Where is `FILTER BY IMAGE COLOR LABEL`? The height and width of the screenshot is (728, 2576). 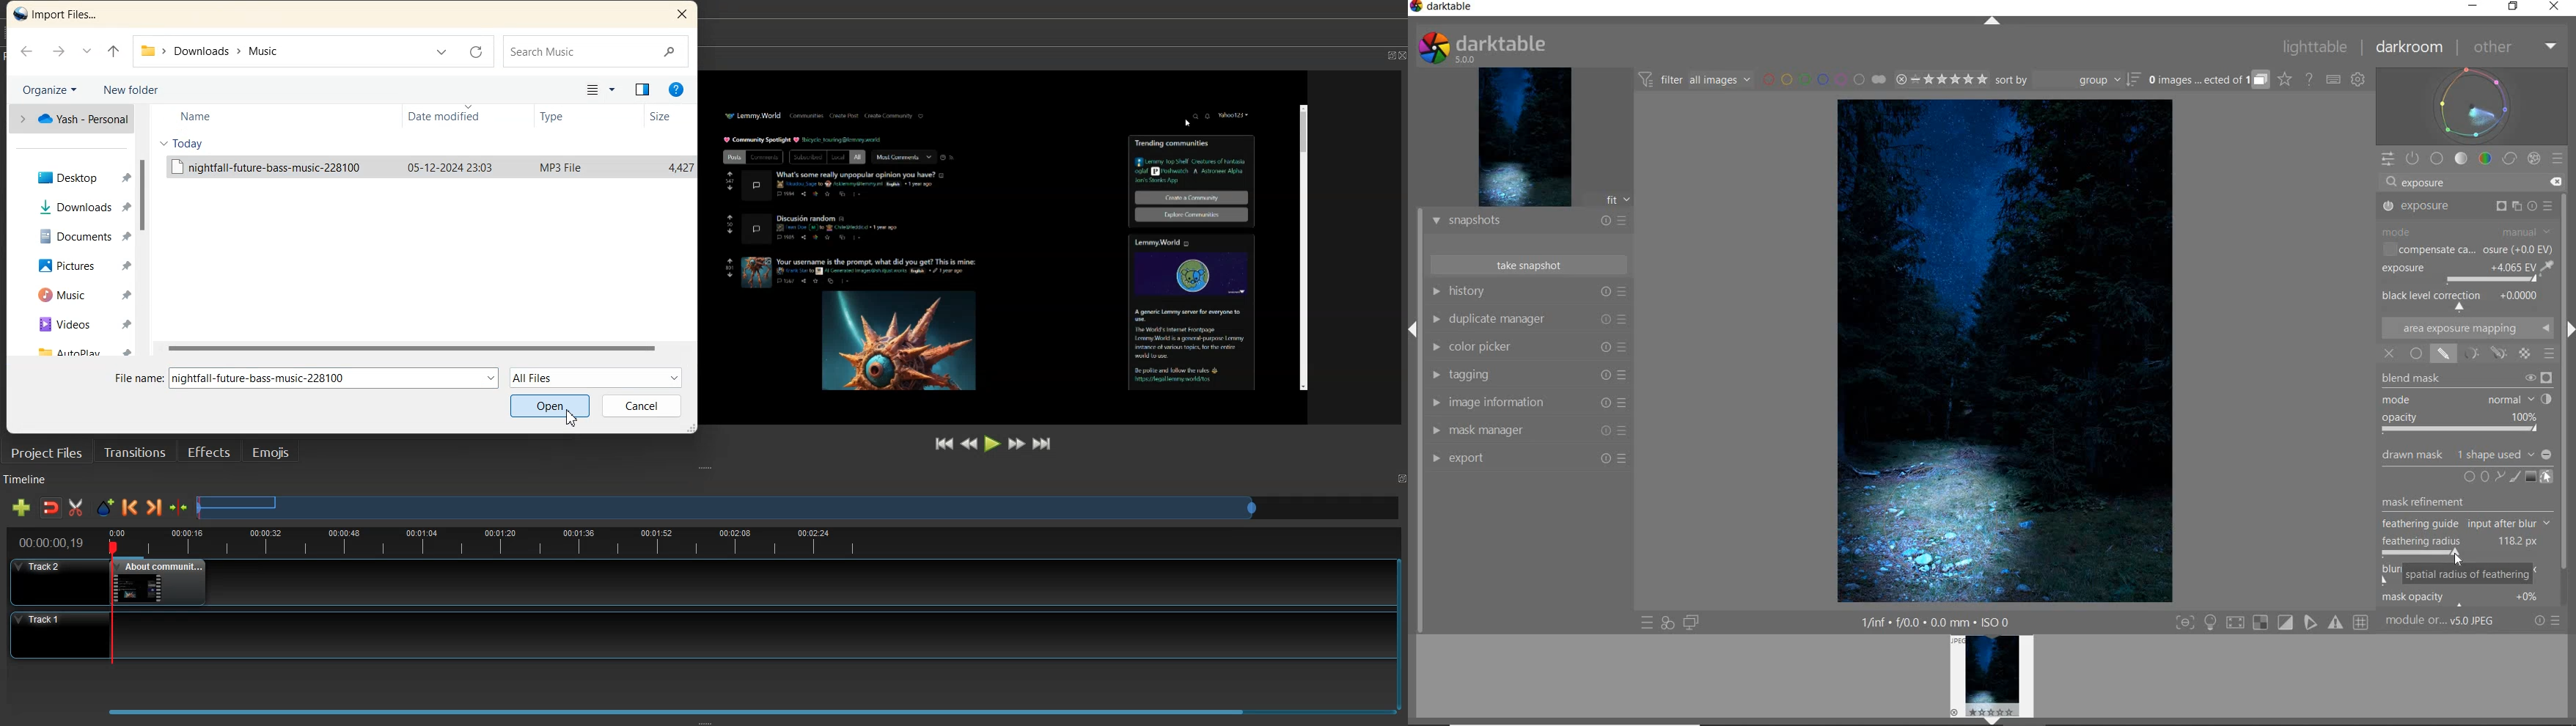 FILTER BY IMAGE COLOR LABEL is located at coordinates (1824, 81).